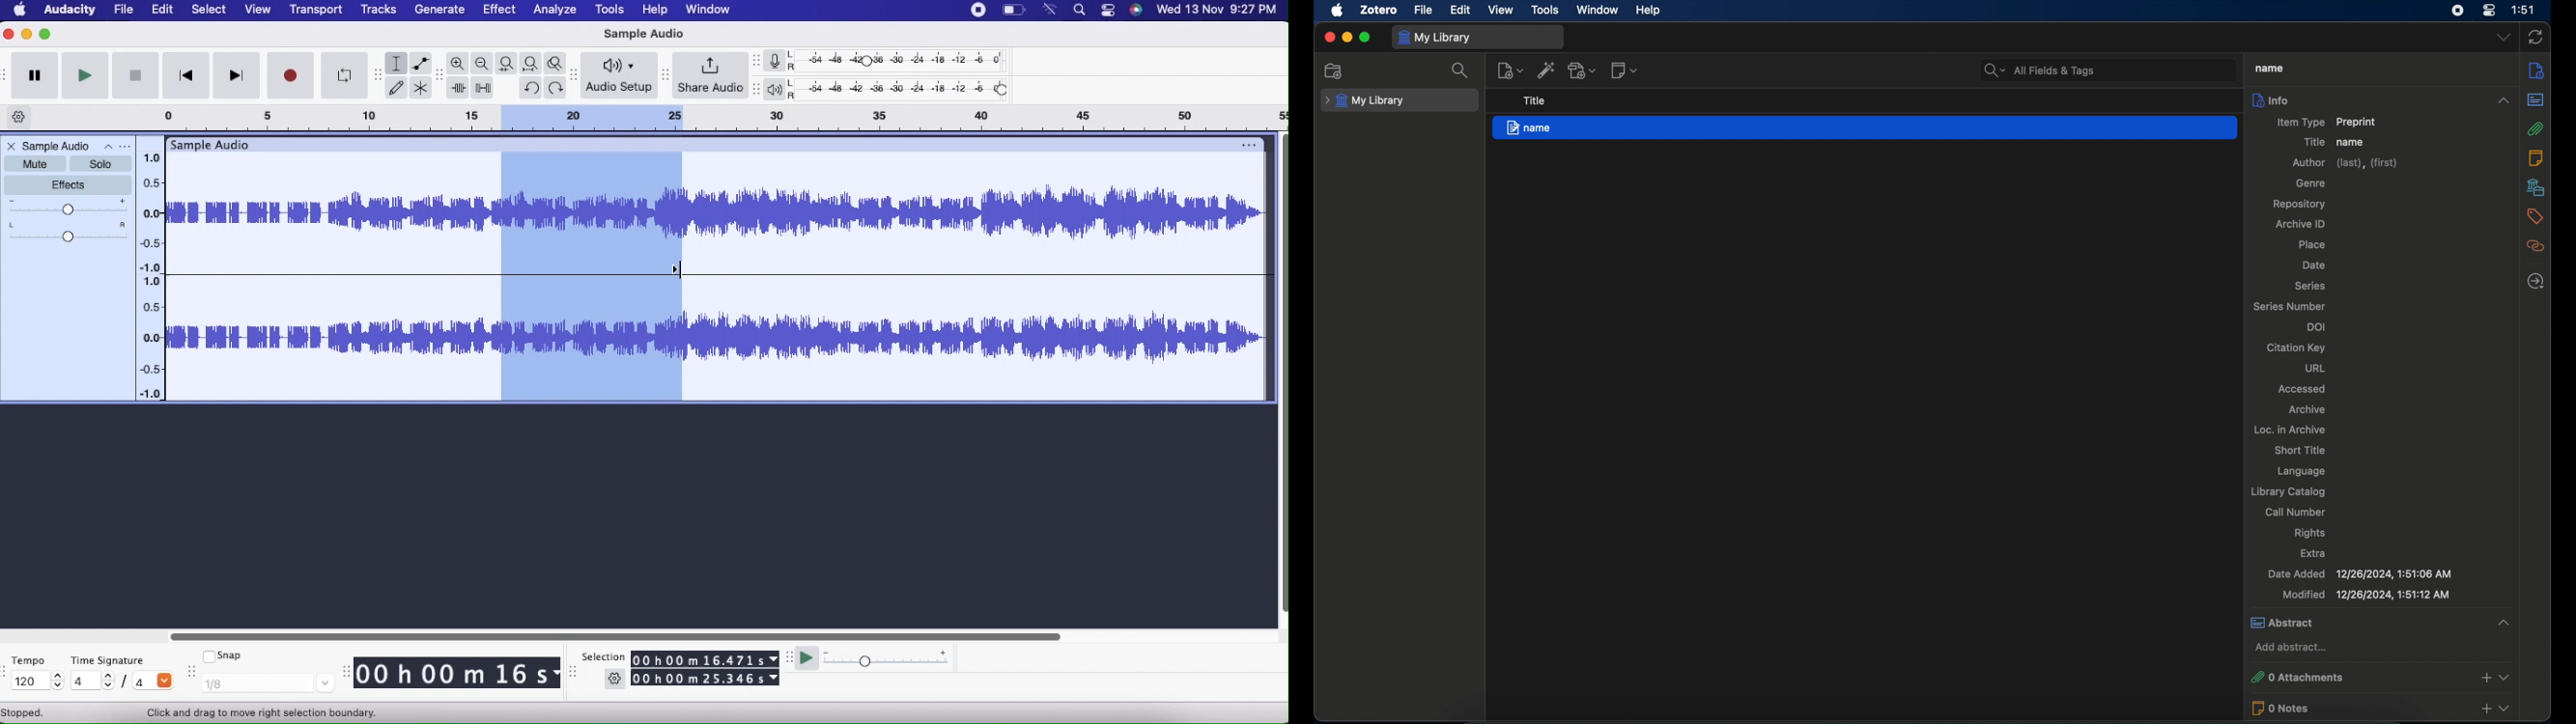 The height and width of the screenshot is (728, 2576). I want to click on 00 h 00 m 16 s, so click(458, 675).